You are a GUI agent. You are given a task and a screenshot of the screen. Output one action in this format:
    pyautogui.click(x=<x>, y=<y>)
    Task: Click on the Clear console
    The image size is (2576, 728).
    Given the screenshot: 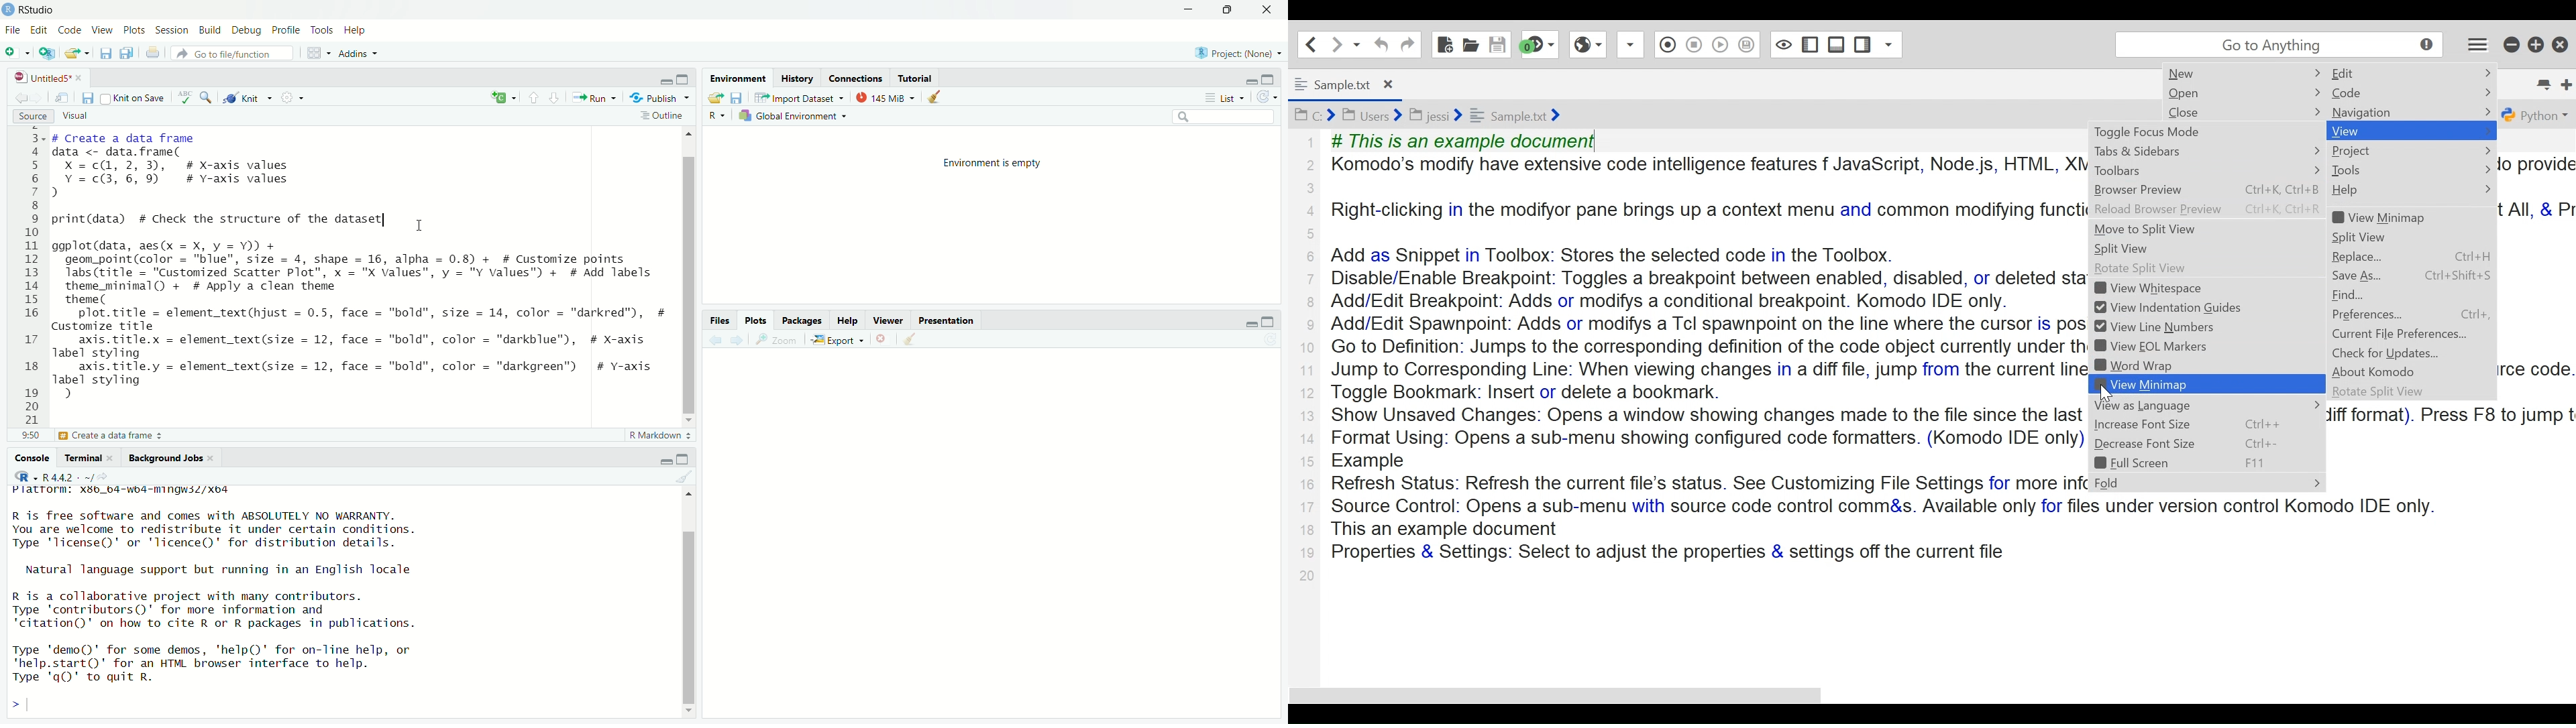 What is the action you would take?
    pyautogui.click(x=684, y=476)
    